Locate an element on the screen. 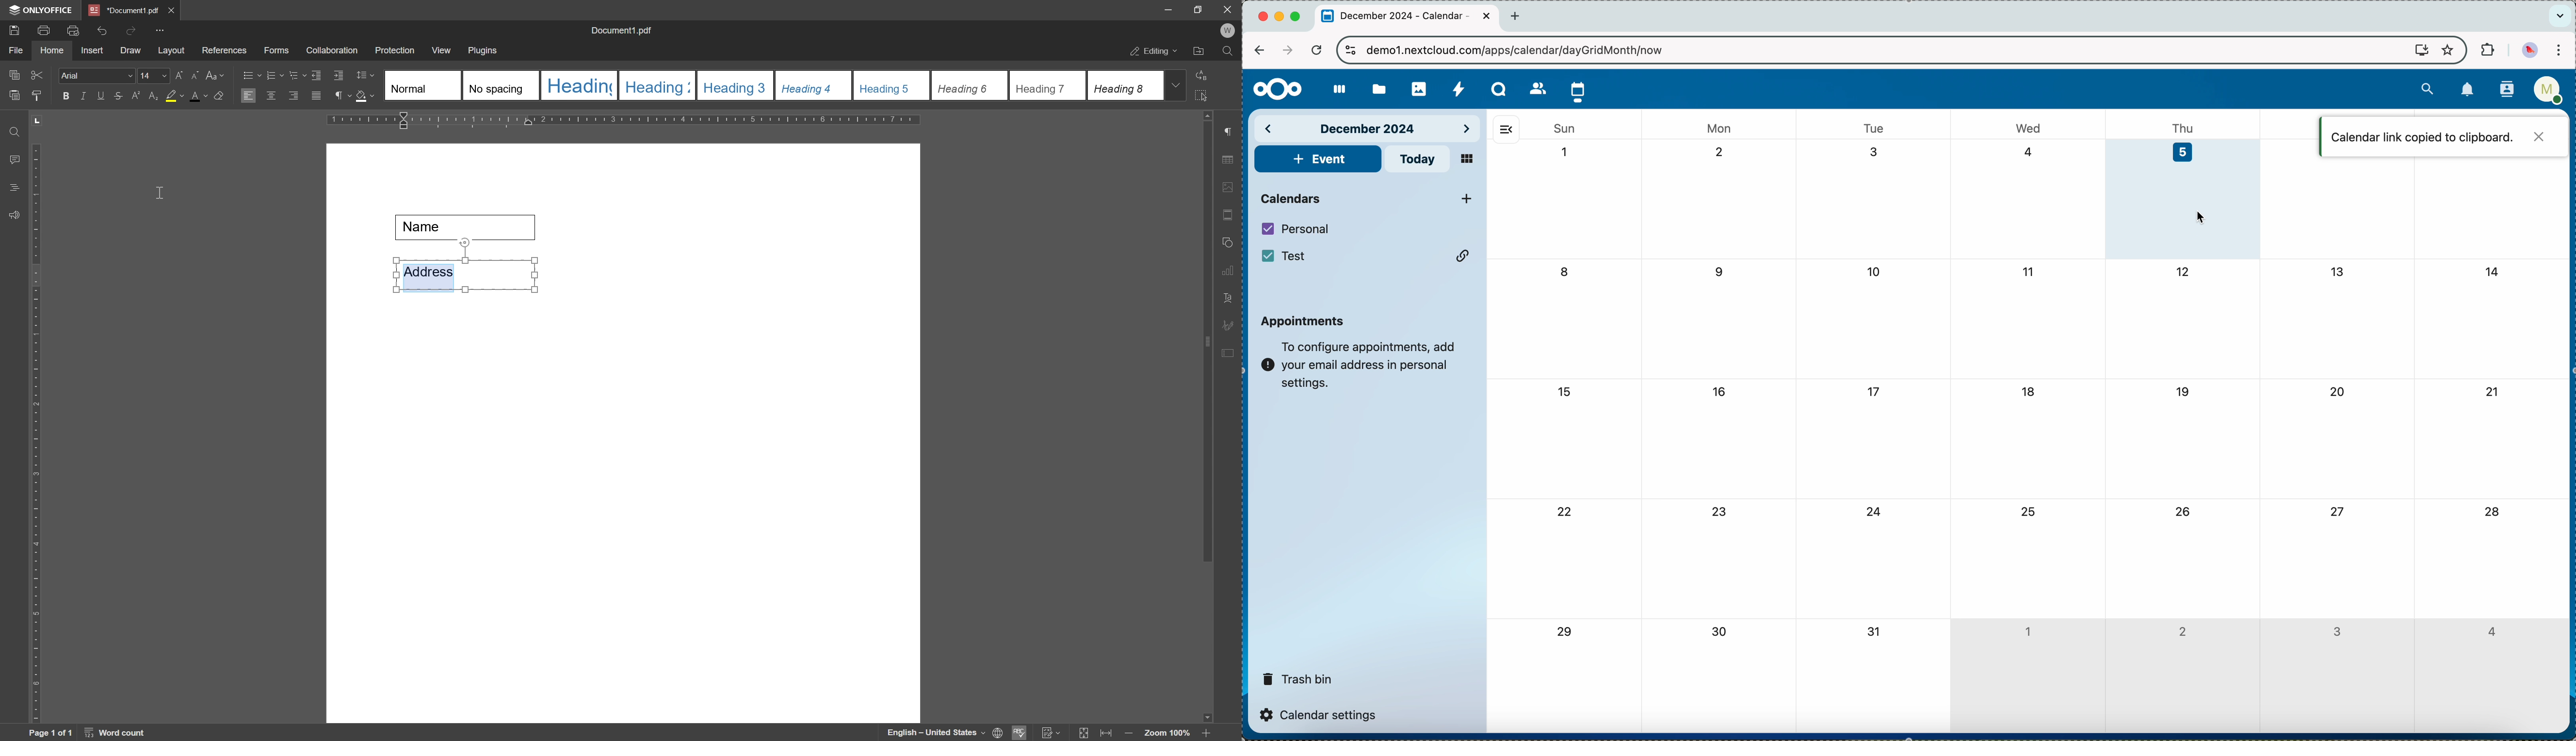  12 is located at coordinates (2184, 272).